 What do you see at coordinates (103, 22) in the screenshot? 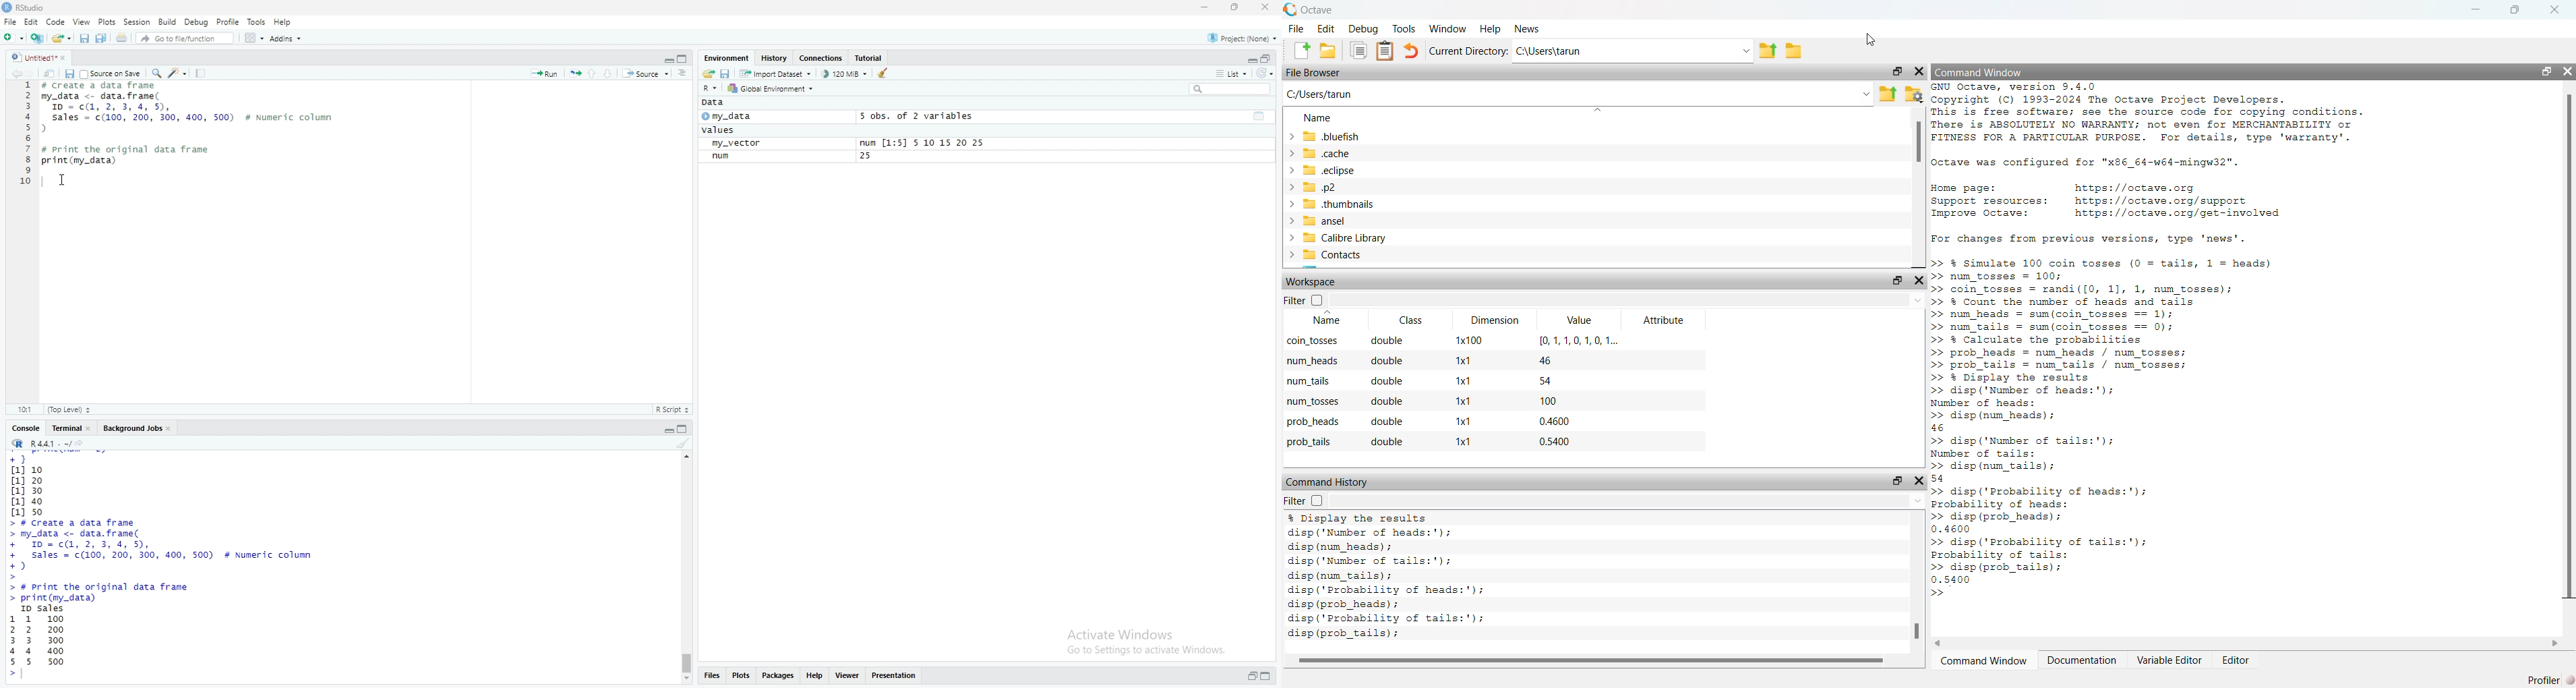
I see `Plots` at bounding box center [103, 22].